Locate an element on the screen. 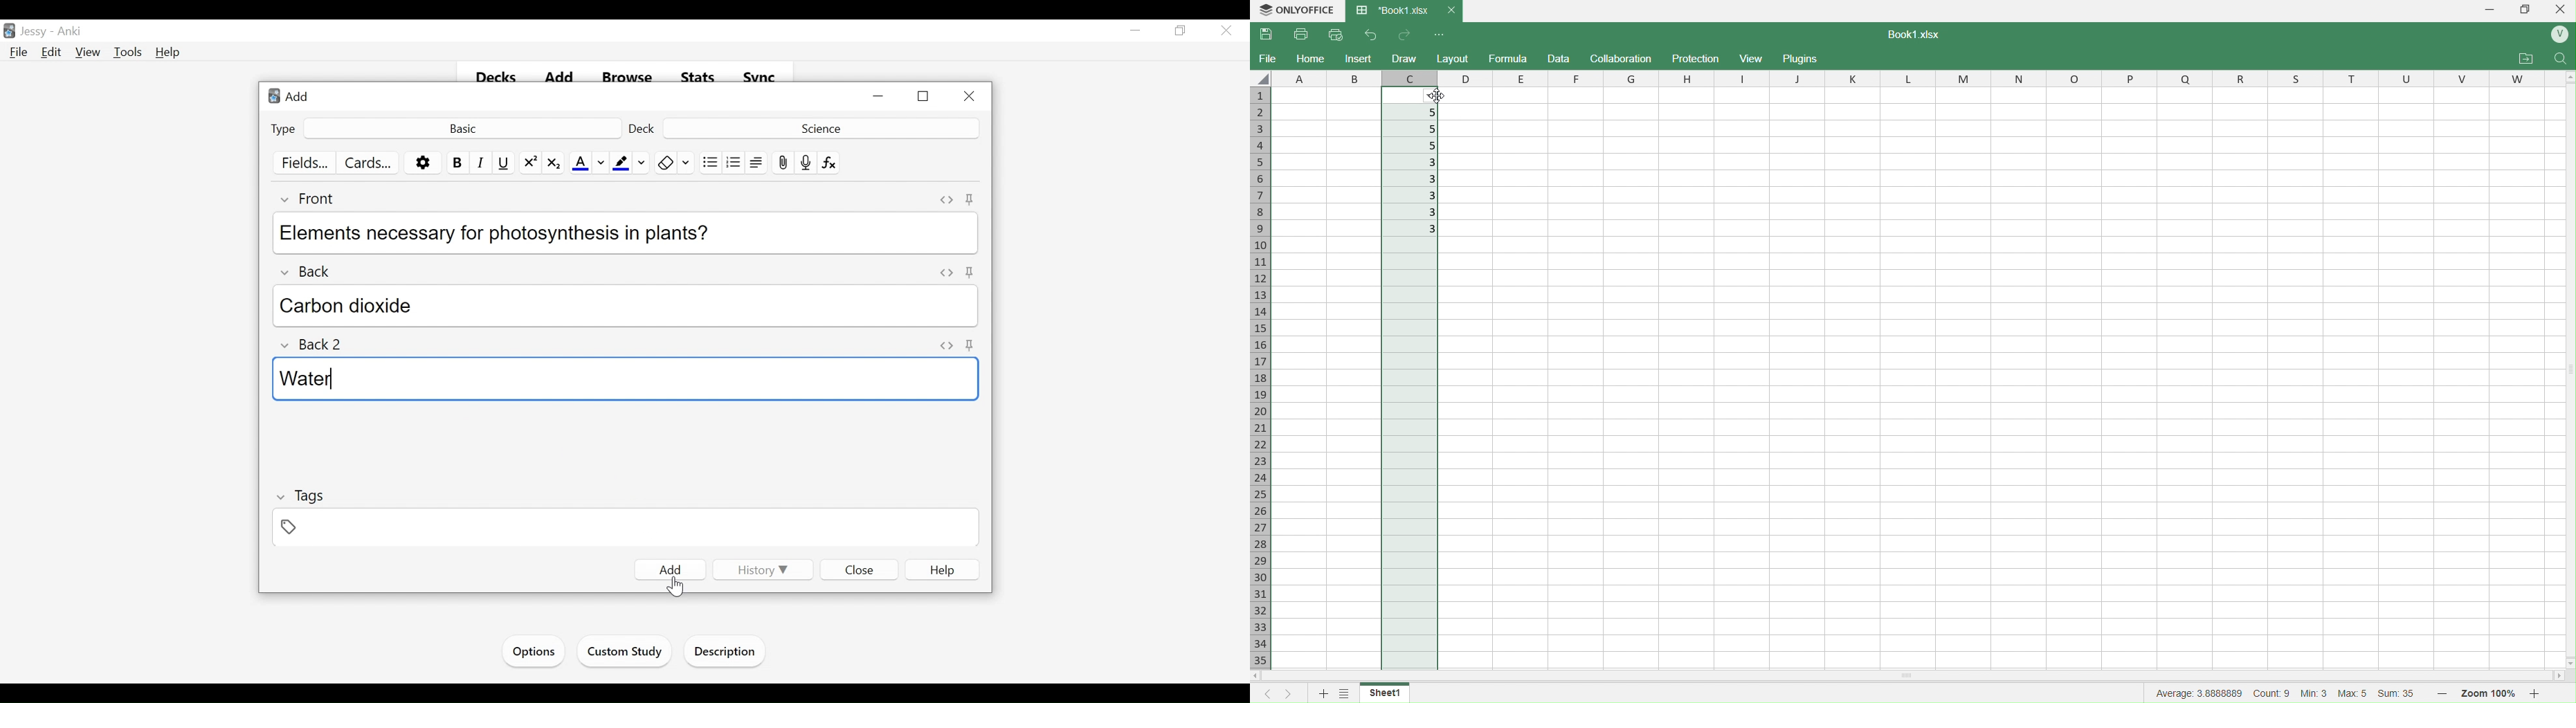  Cursor is located at coordinates (675, 583).